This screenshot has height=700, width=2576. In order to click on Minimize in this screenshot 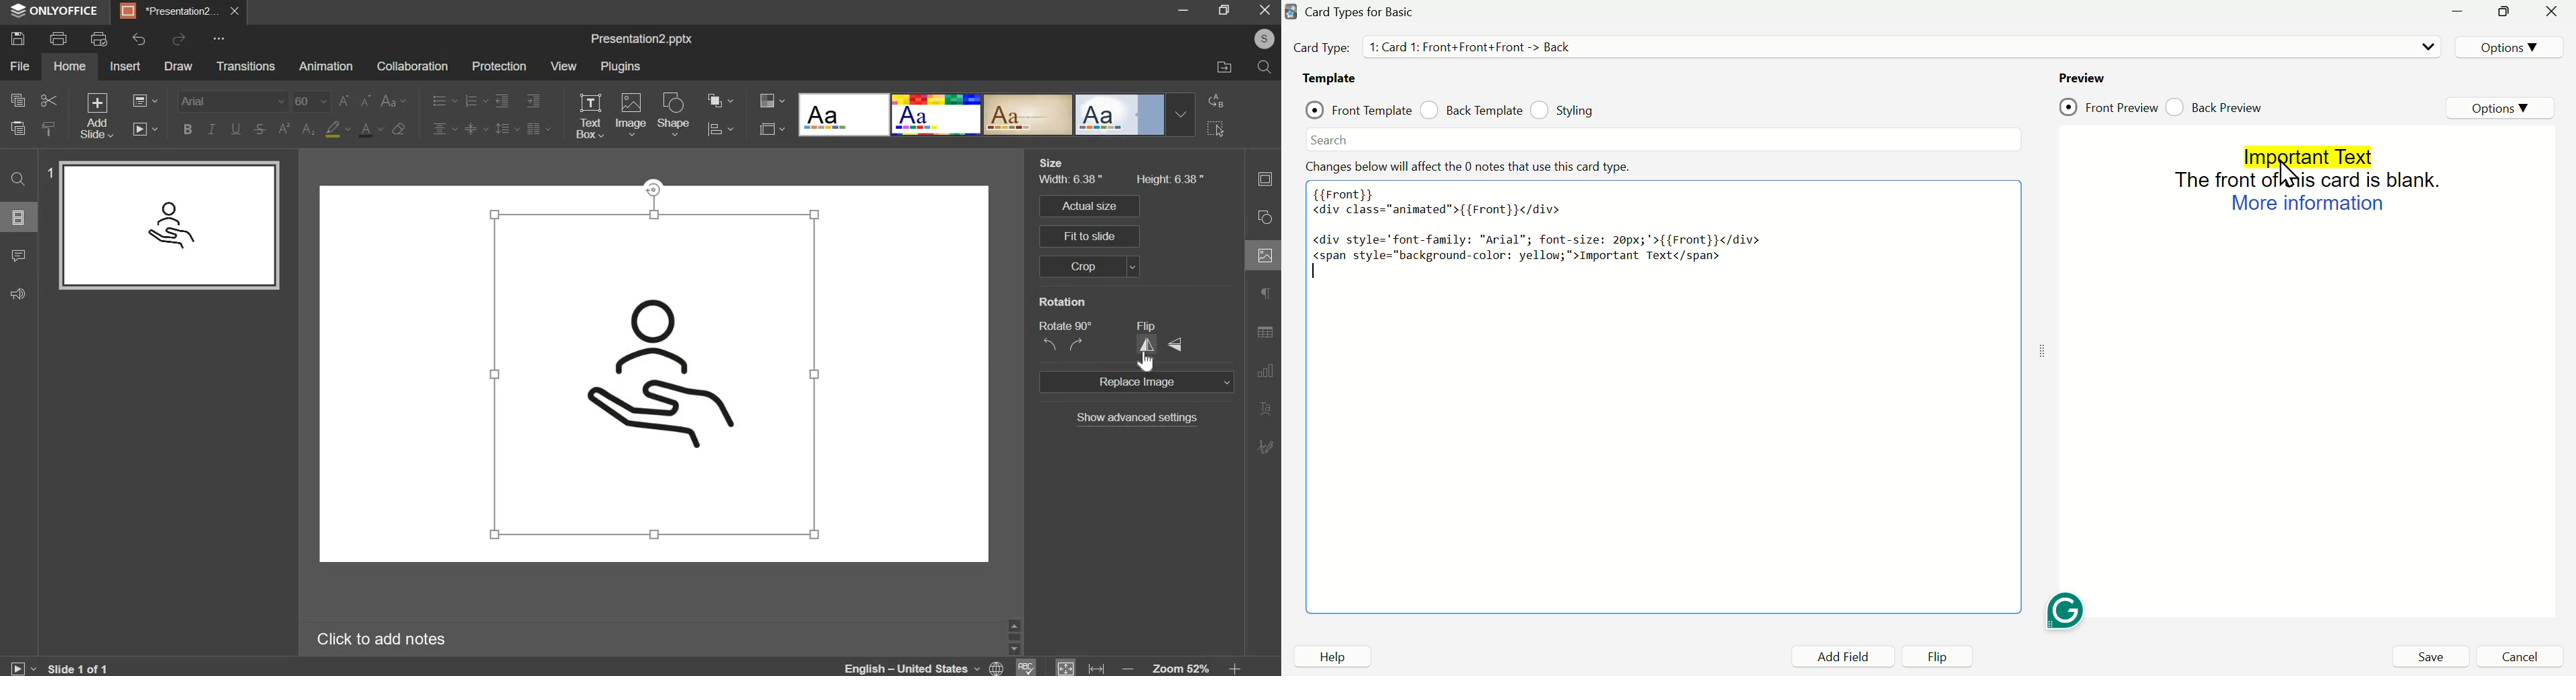, I will do `click(2458, 11)`.